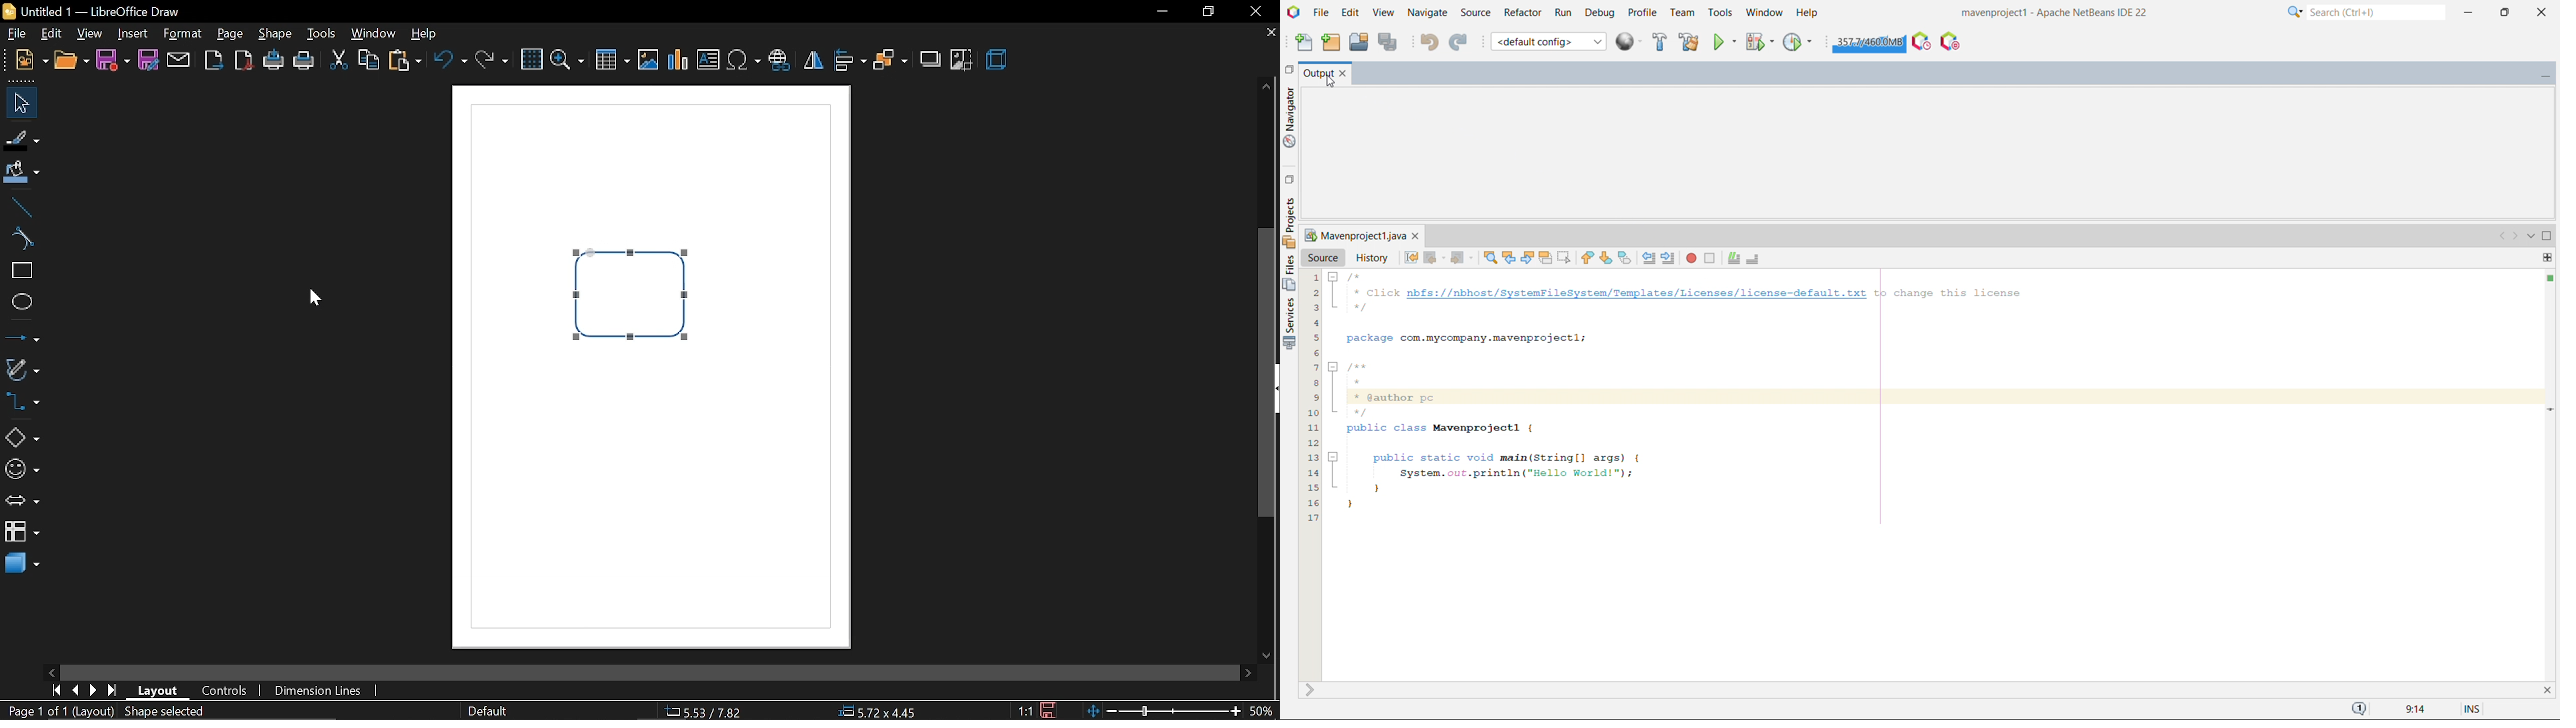 The image size is (2576, 728). What do you see at coordinates (22, 305) in the screenshot?
I see `ellipse` at bounding box center [22, 305].